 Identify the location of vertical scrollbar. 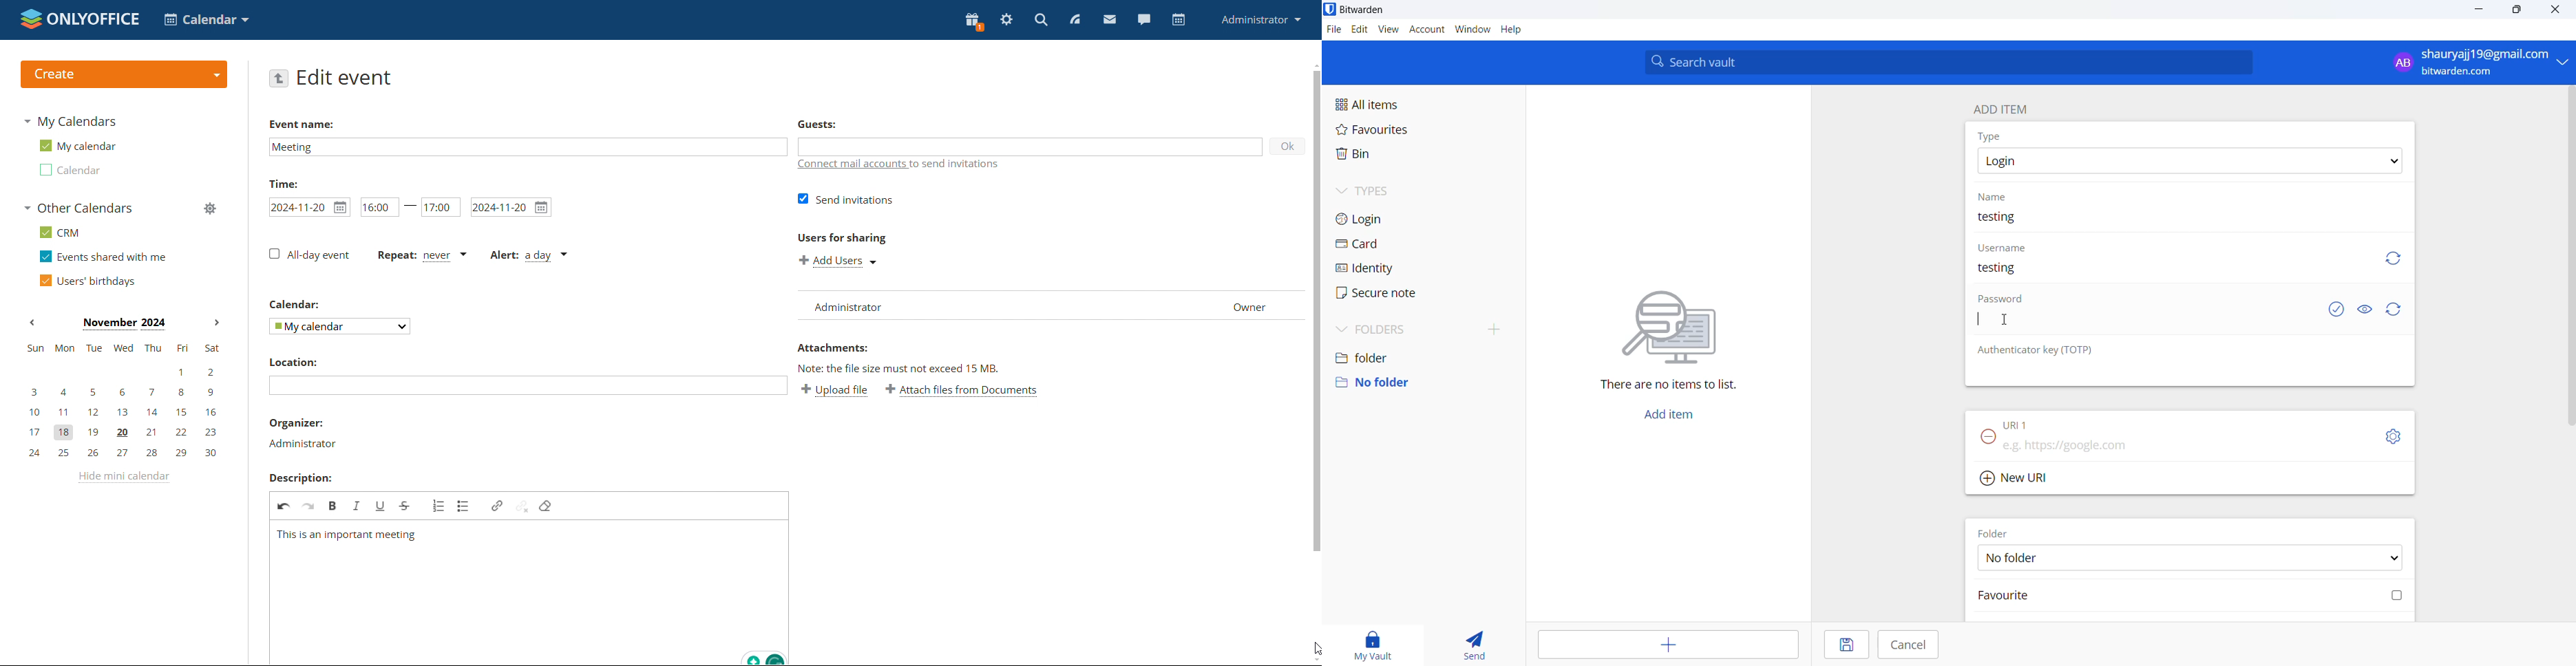
(2568, 257).